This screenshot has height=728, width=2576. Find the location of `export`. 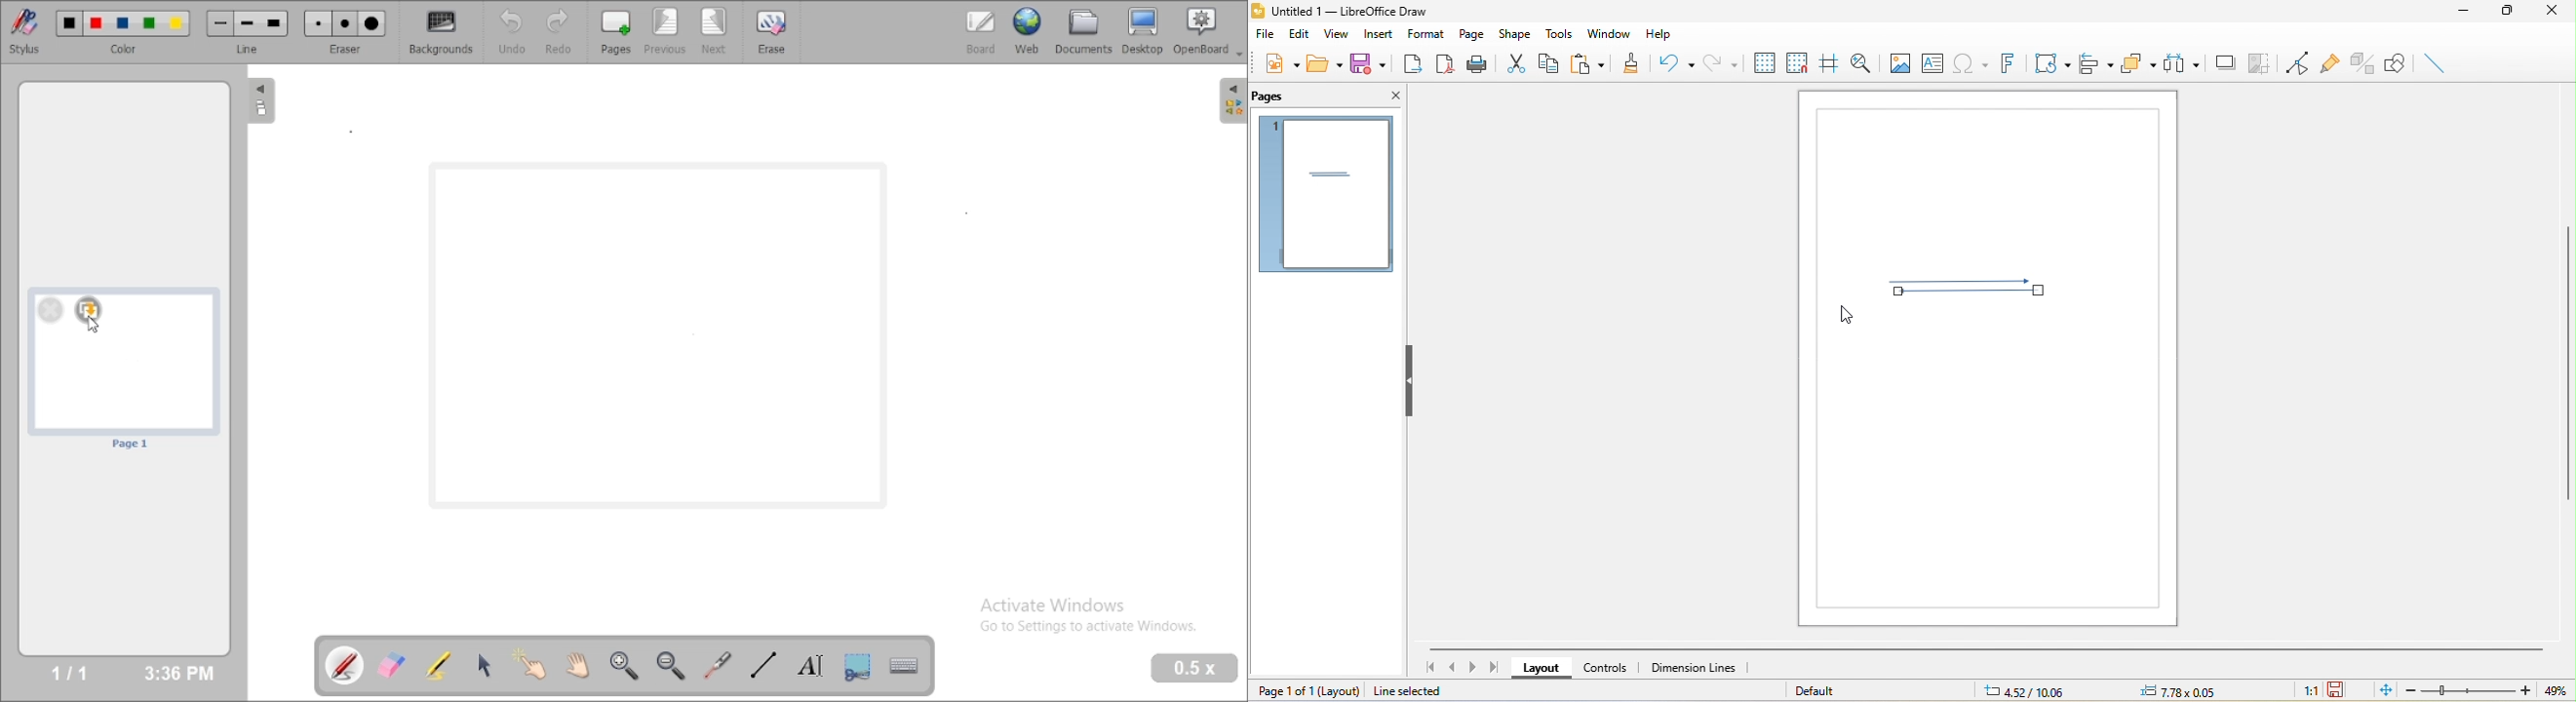

export is located at coordinates (1415, 66).